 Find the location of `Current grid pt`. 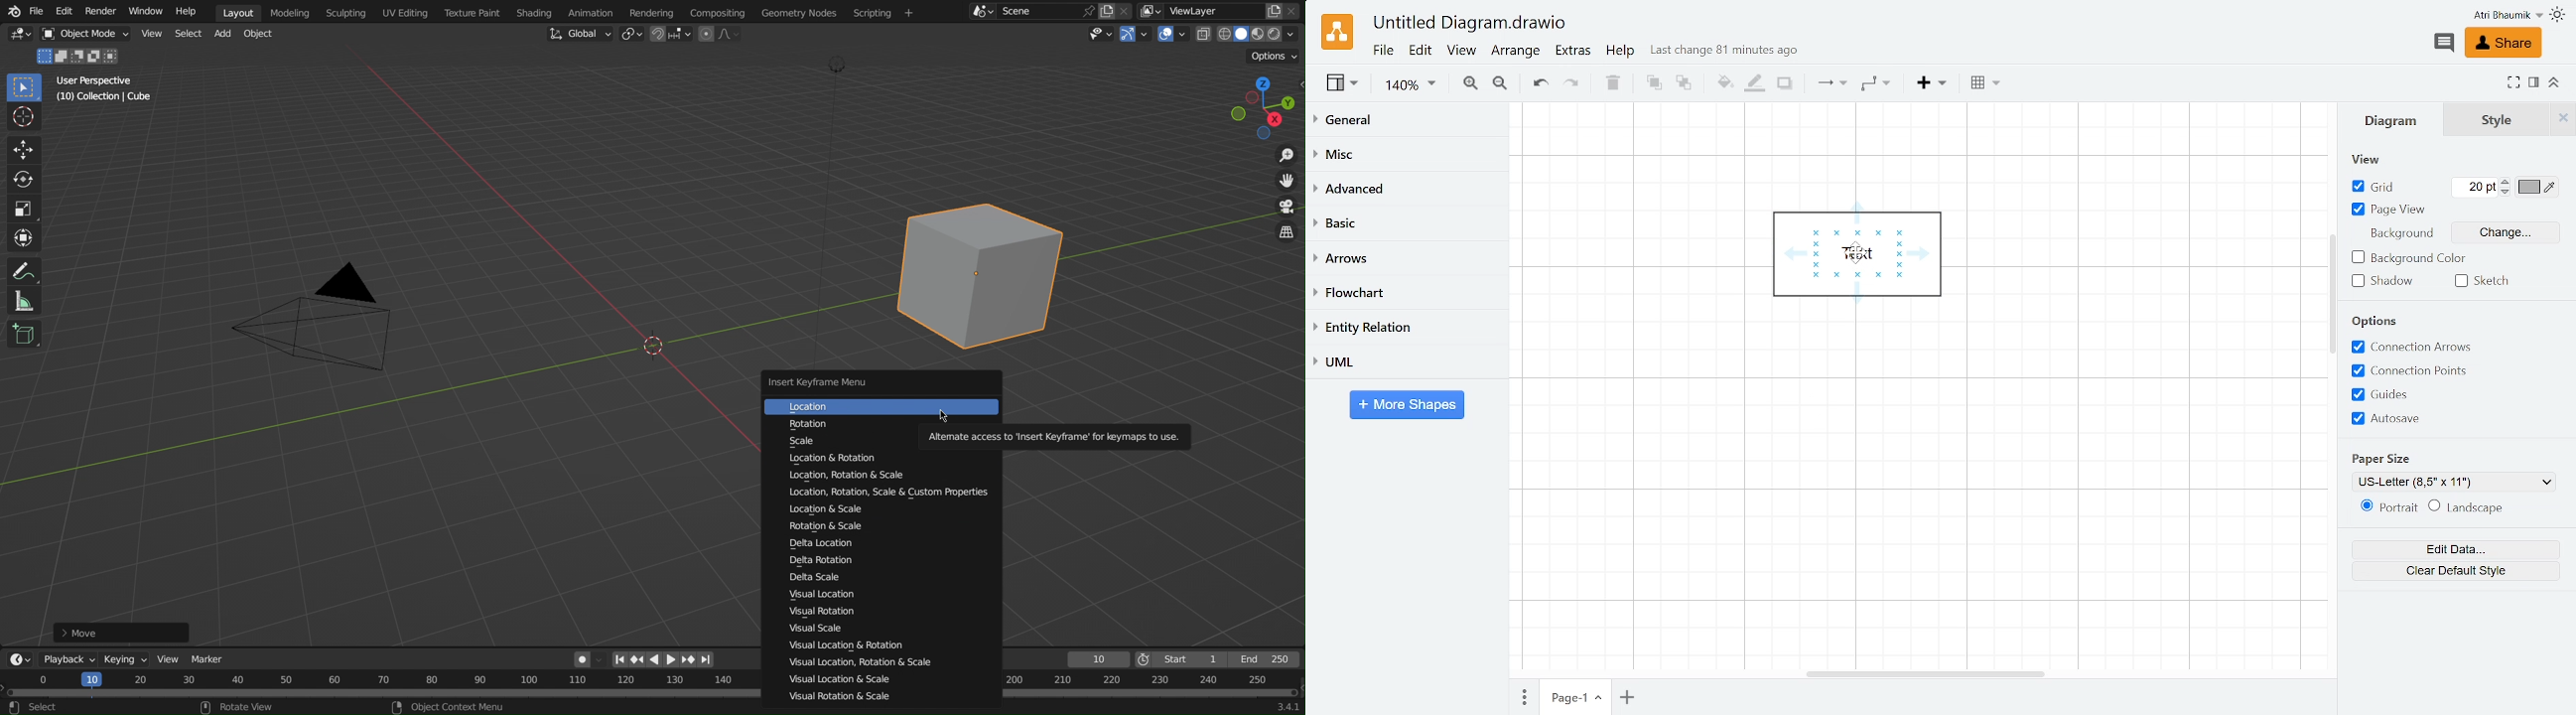

Current grid pt is located at coordinates (2471, 190).